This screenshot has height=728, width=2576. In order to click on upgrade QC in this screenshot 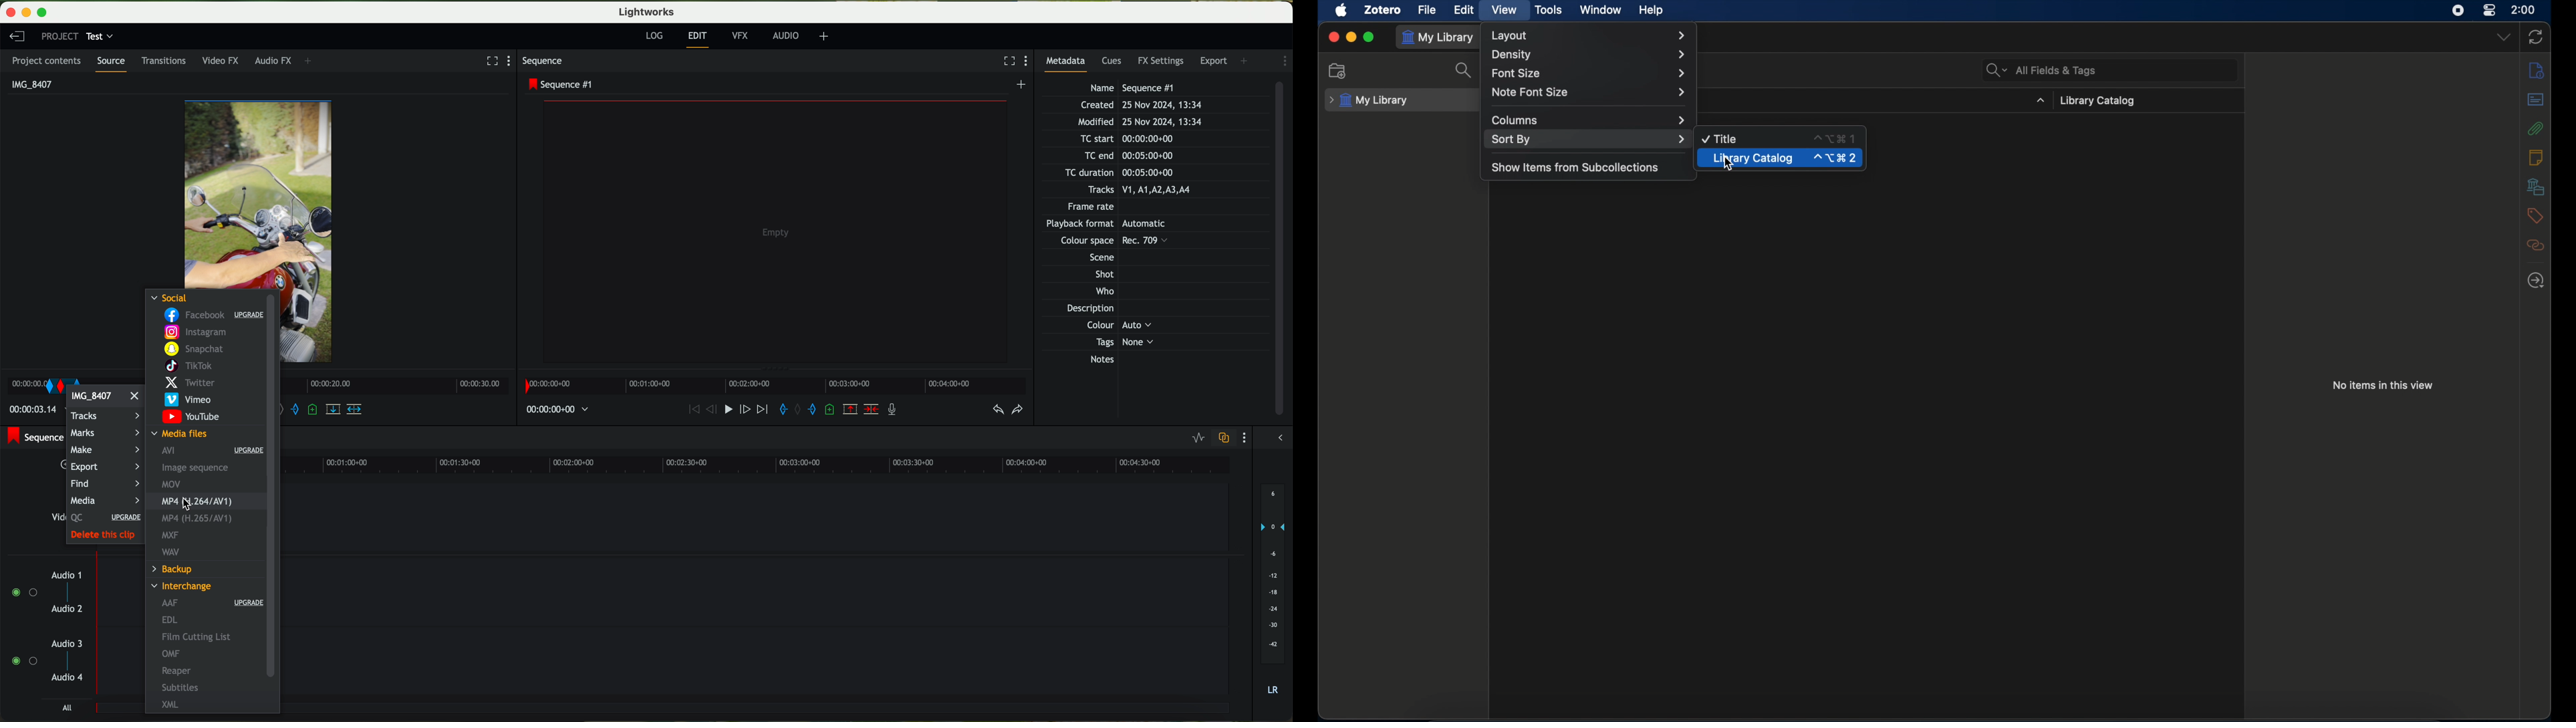, I will do `click(103, 518)`.